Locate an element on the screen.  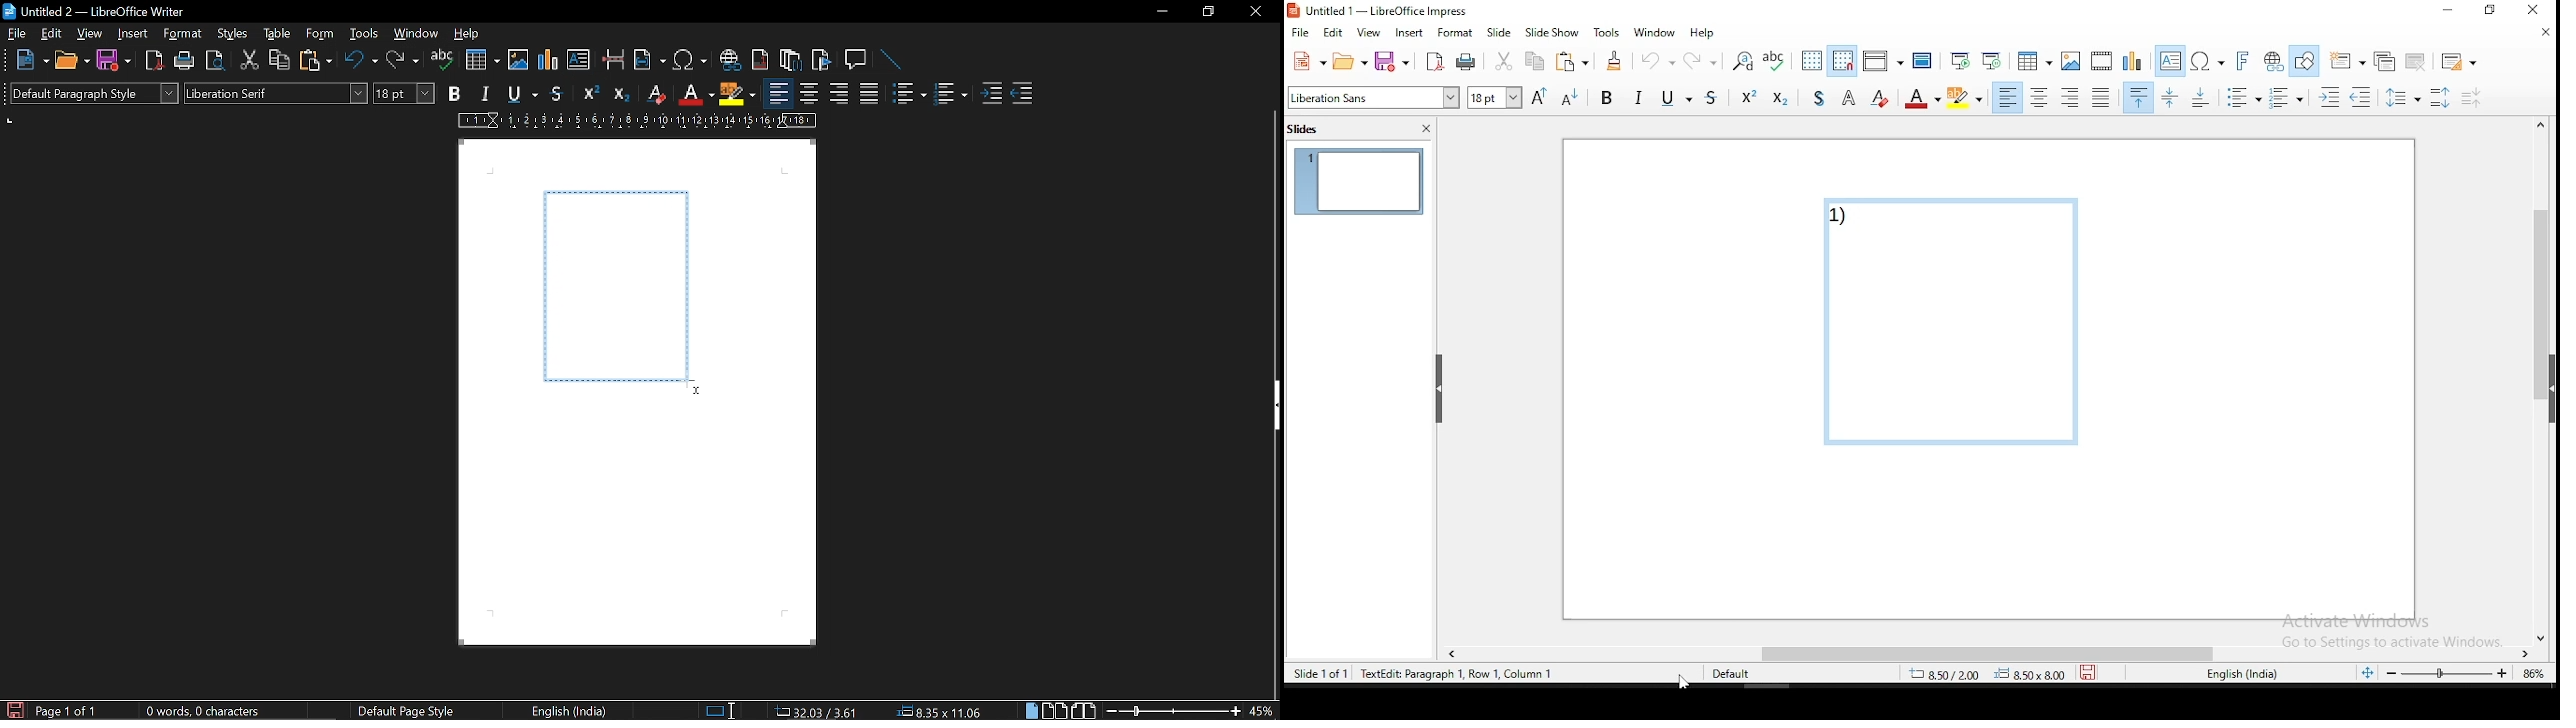
subscript is located at coordinates (622, 94).